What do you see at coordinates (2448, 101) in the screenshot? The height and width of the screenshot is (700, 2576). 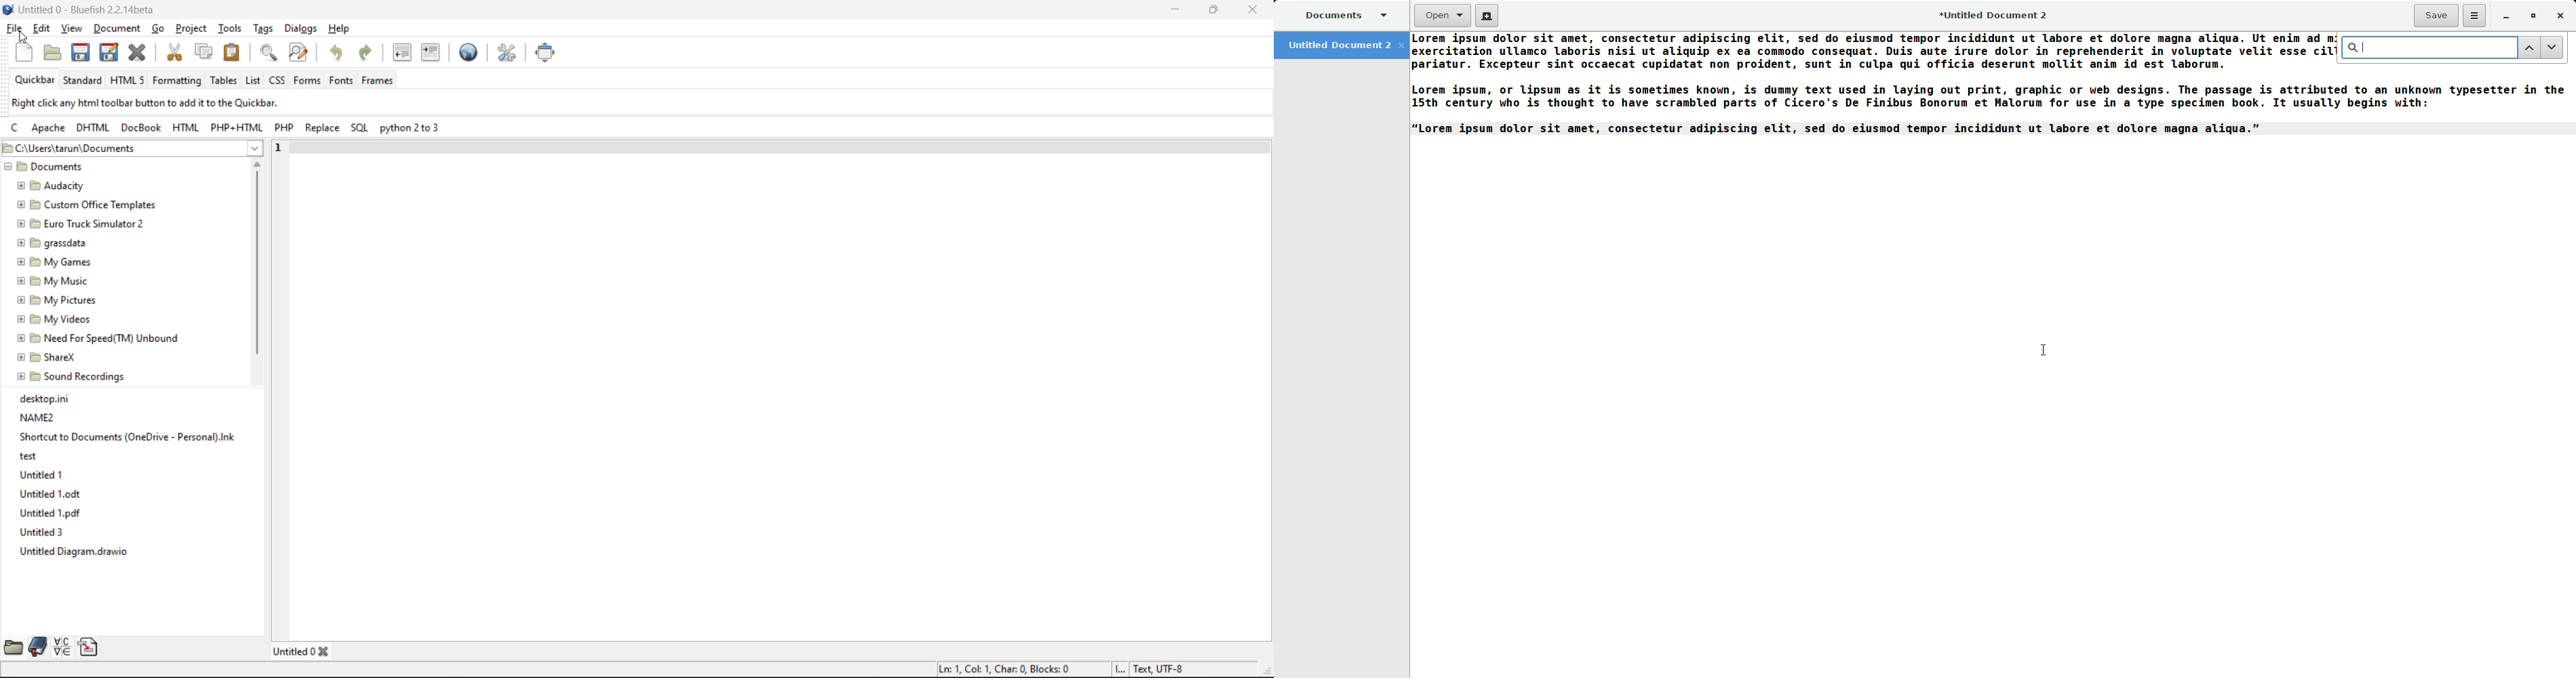 I see `Paragraphs` at bounding box center [2448, 101].